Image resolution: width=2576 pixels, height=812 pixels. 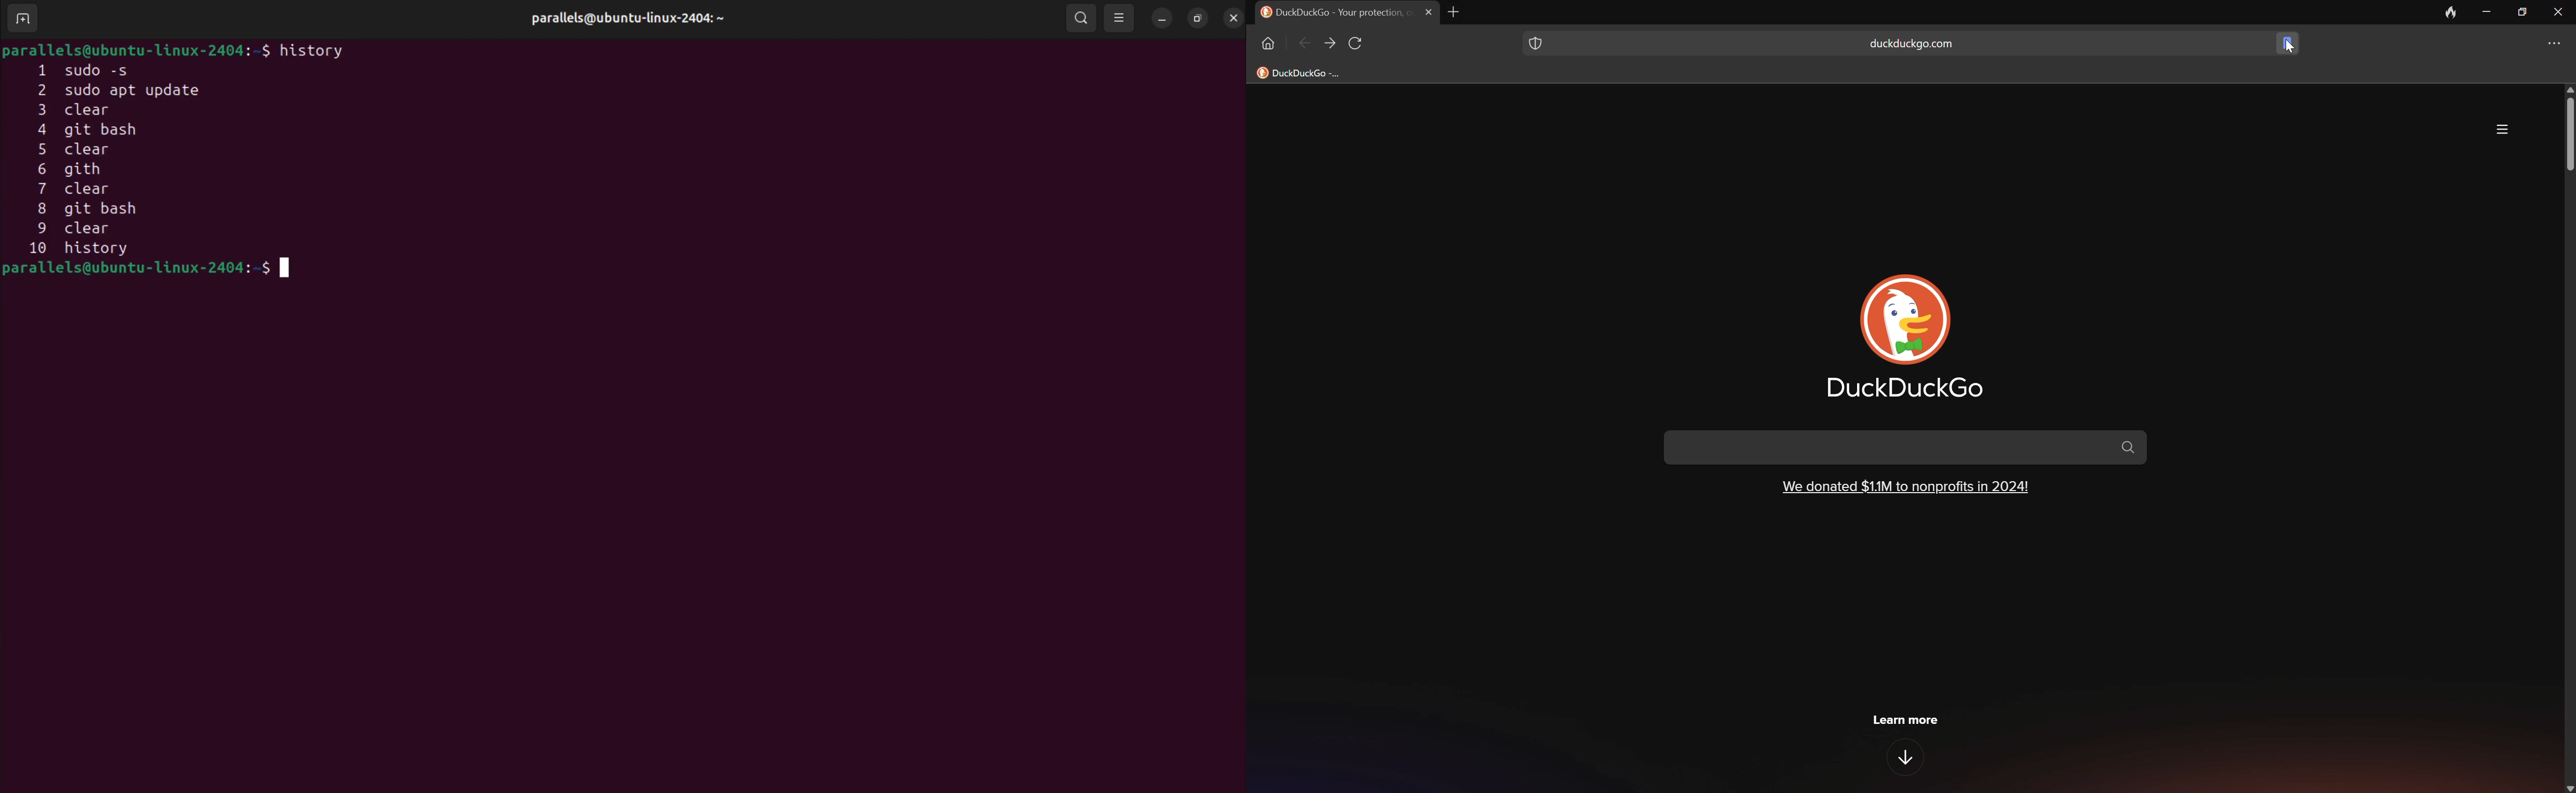 What do you see at coordinates (1084, 17) in the screenshot?
I see `search` at bounding box center [1084, 17].